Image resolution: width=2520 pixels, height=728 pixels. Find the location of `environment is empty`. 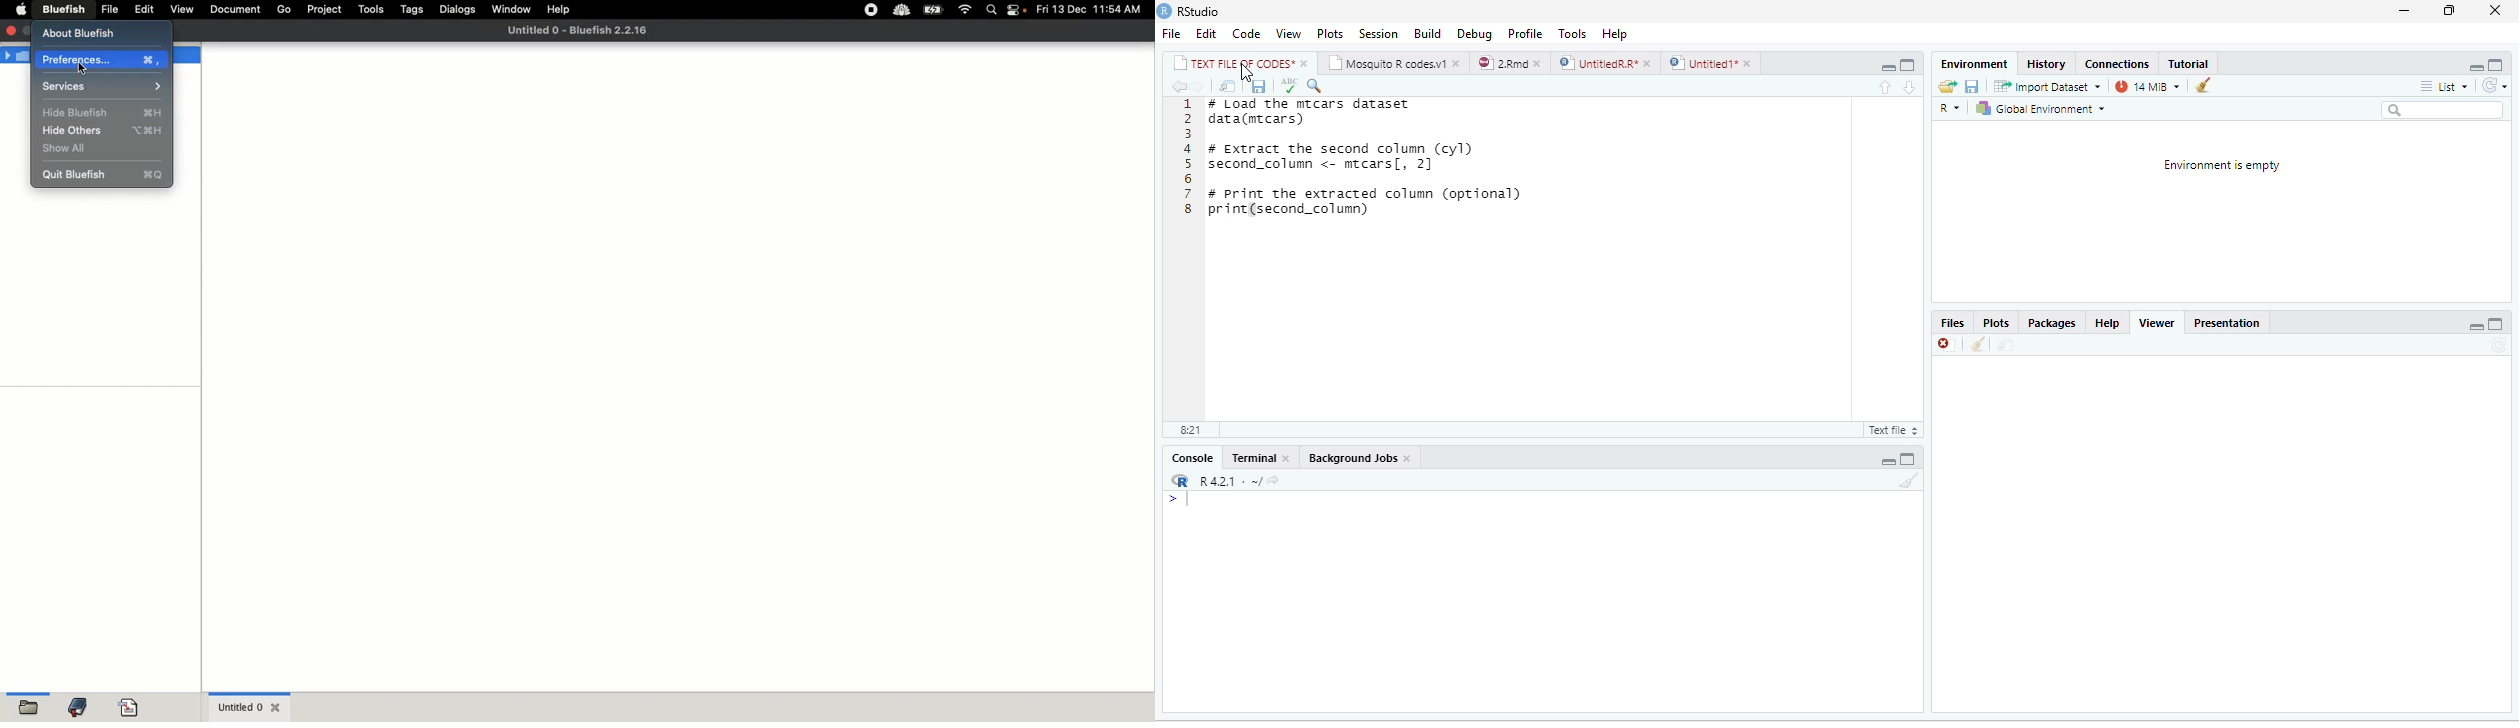

environment is empty is located at coordinates (2225, 210).